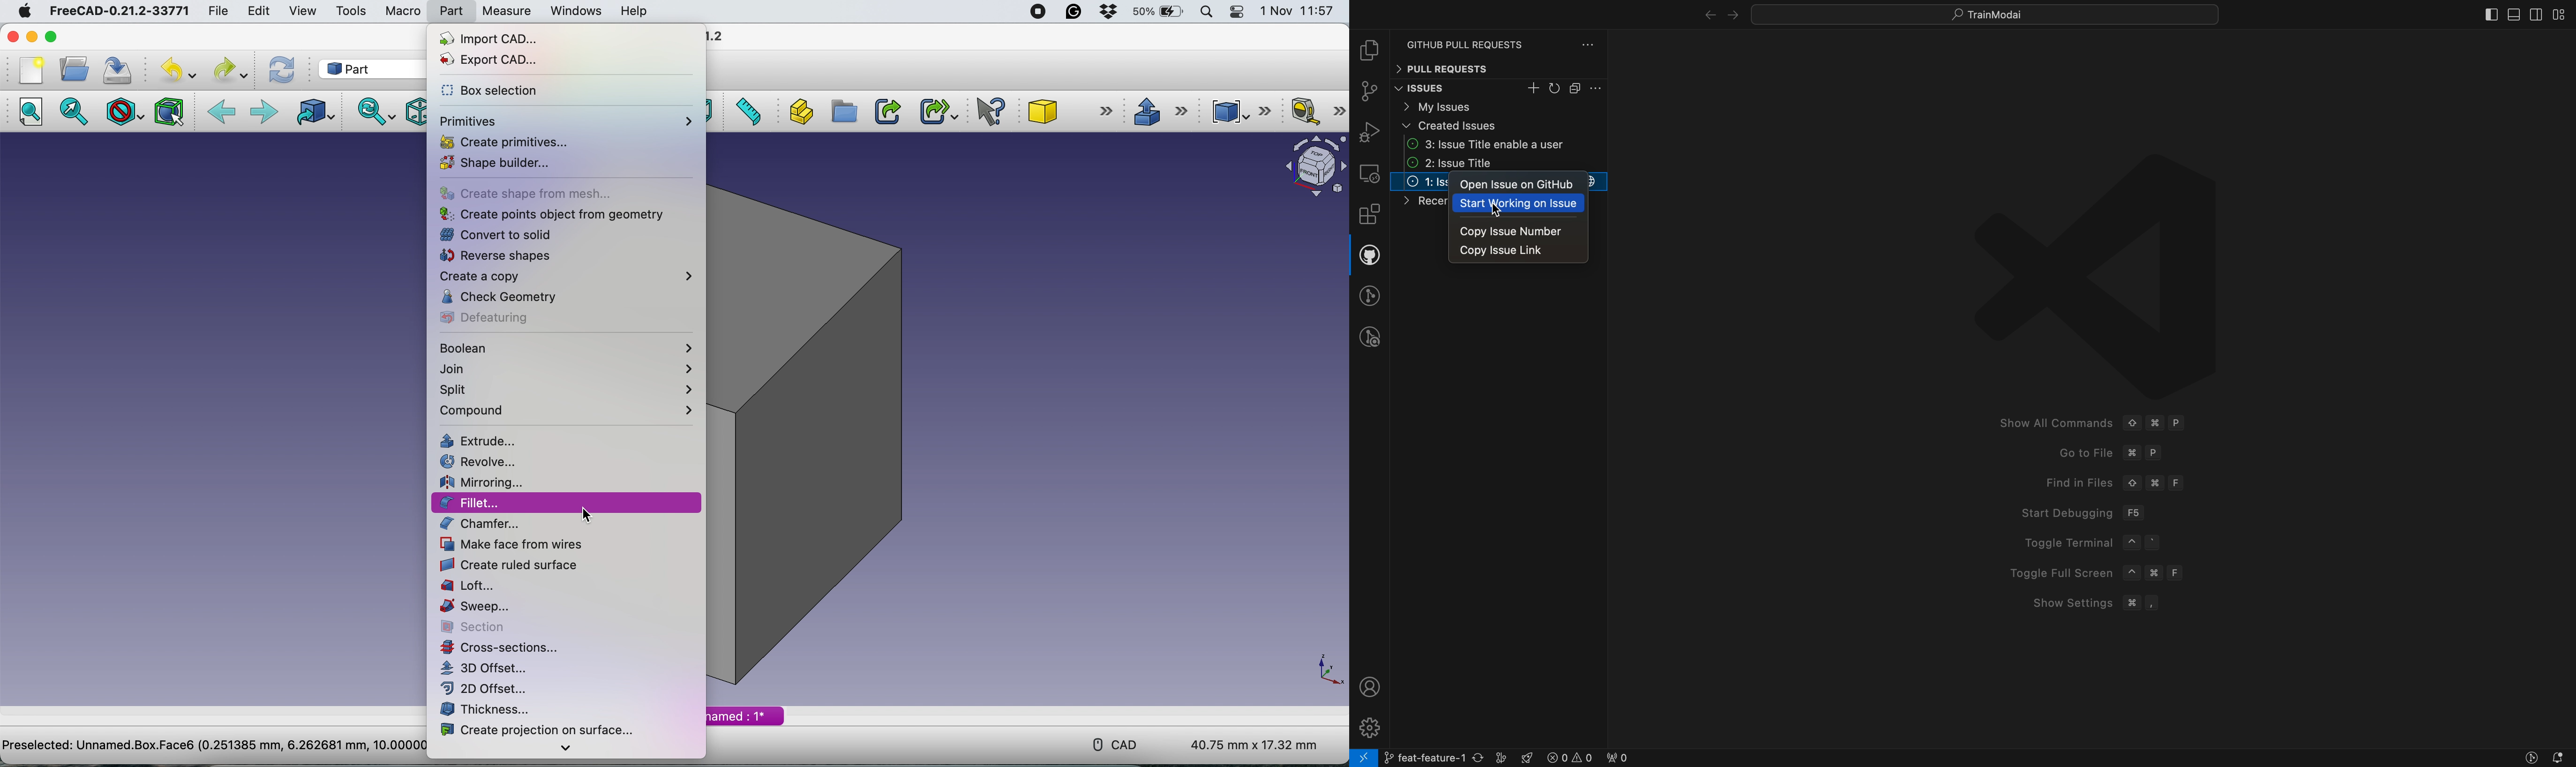 The height and width of the screenshot is (784, 2576). Describe the element at coordinates (257, 12) in the screenshot. I see `edit` at that location.